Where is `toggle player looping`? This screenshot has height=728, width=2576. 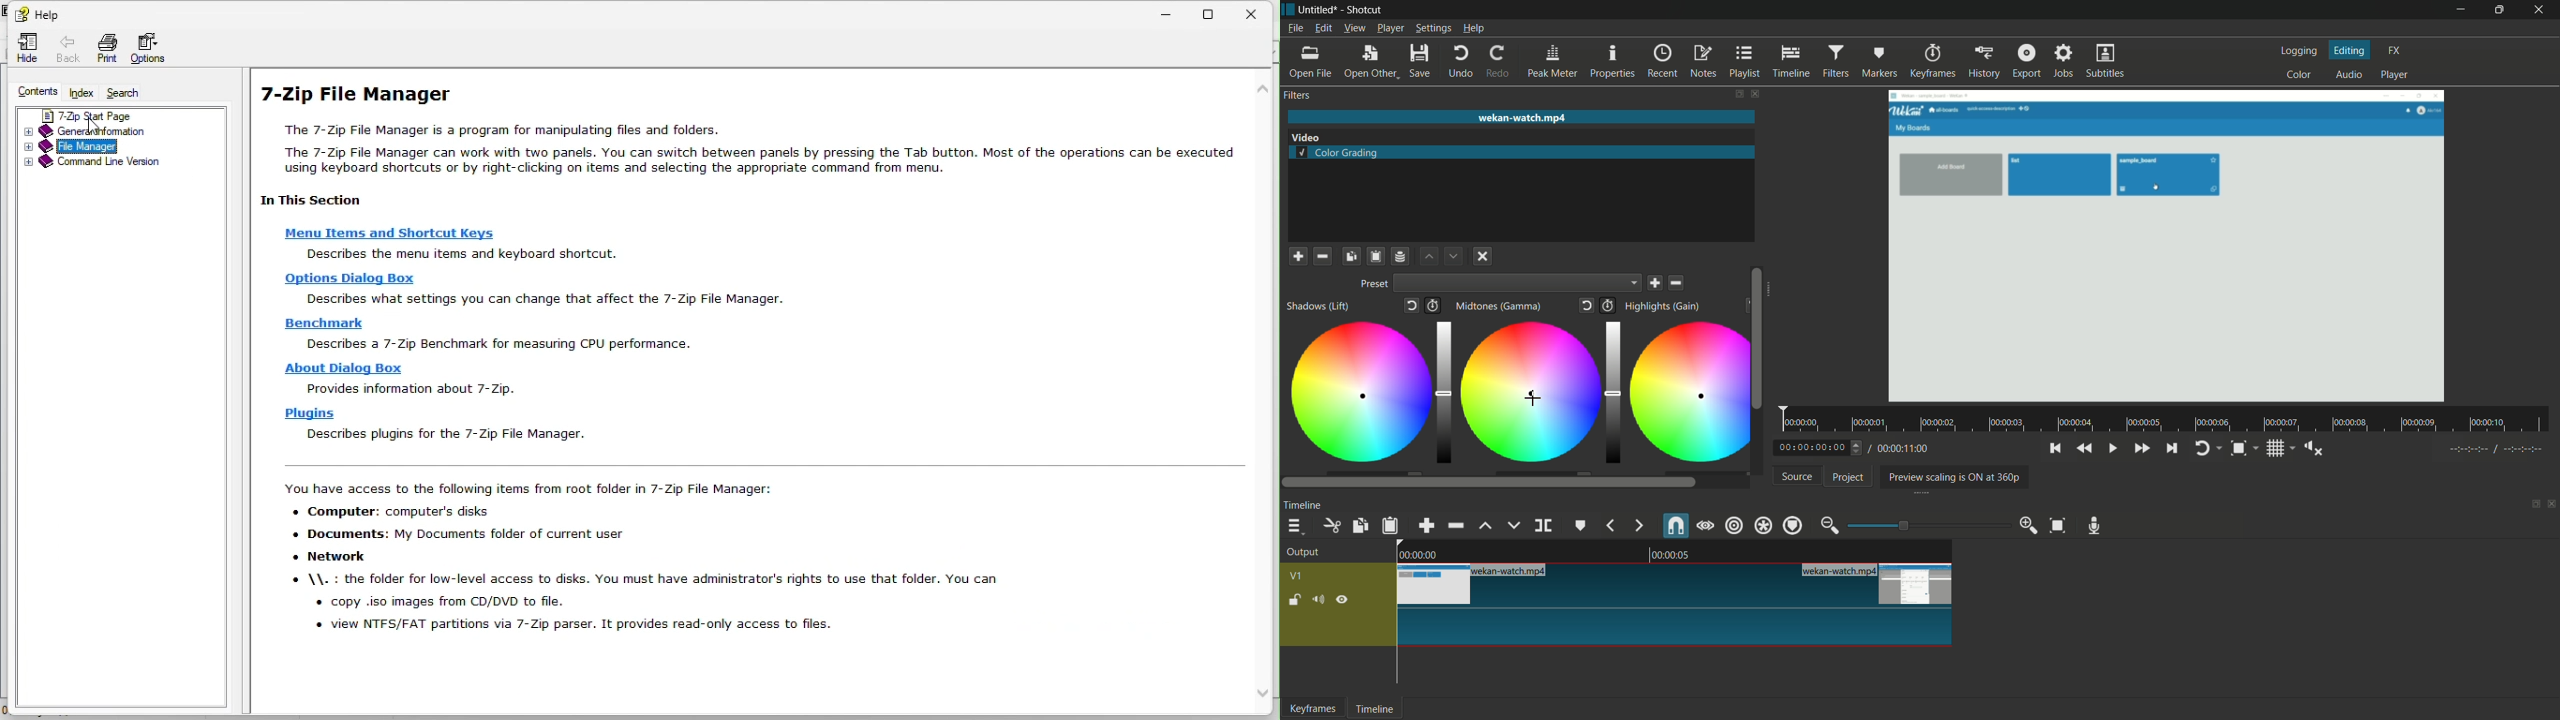 toggle player looping is located at coordinates (2207, 448).